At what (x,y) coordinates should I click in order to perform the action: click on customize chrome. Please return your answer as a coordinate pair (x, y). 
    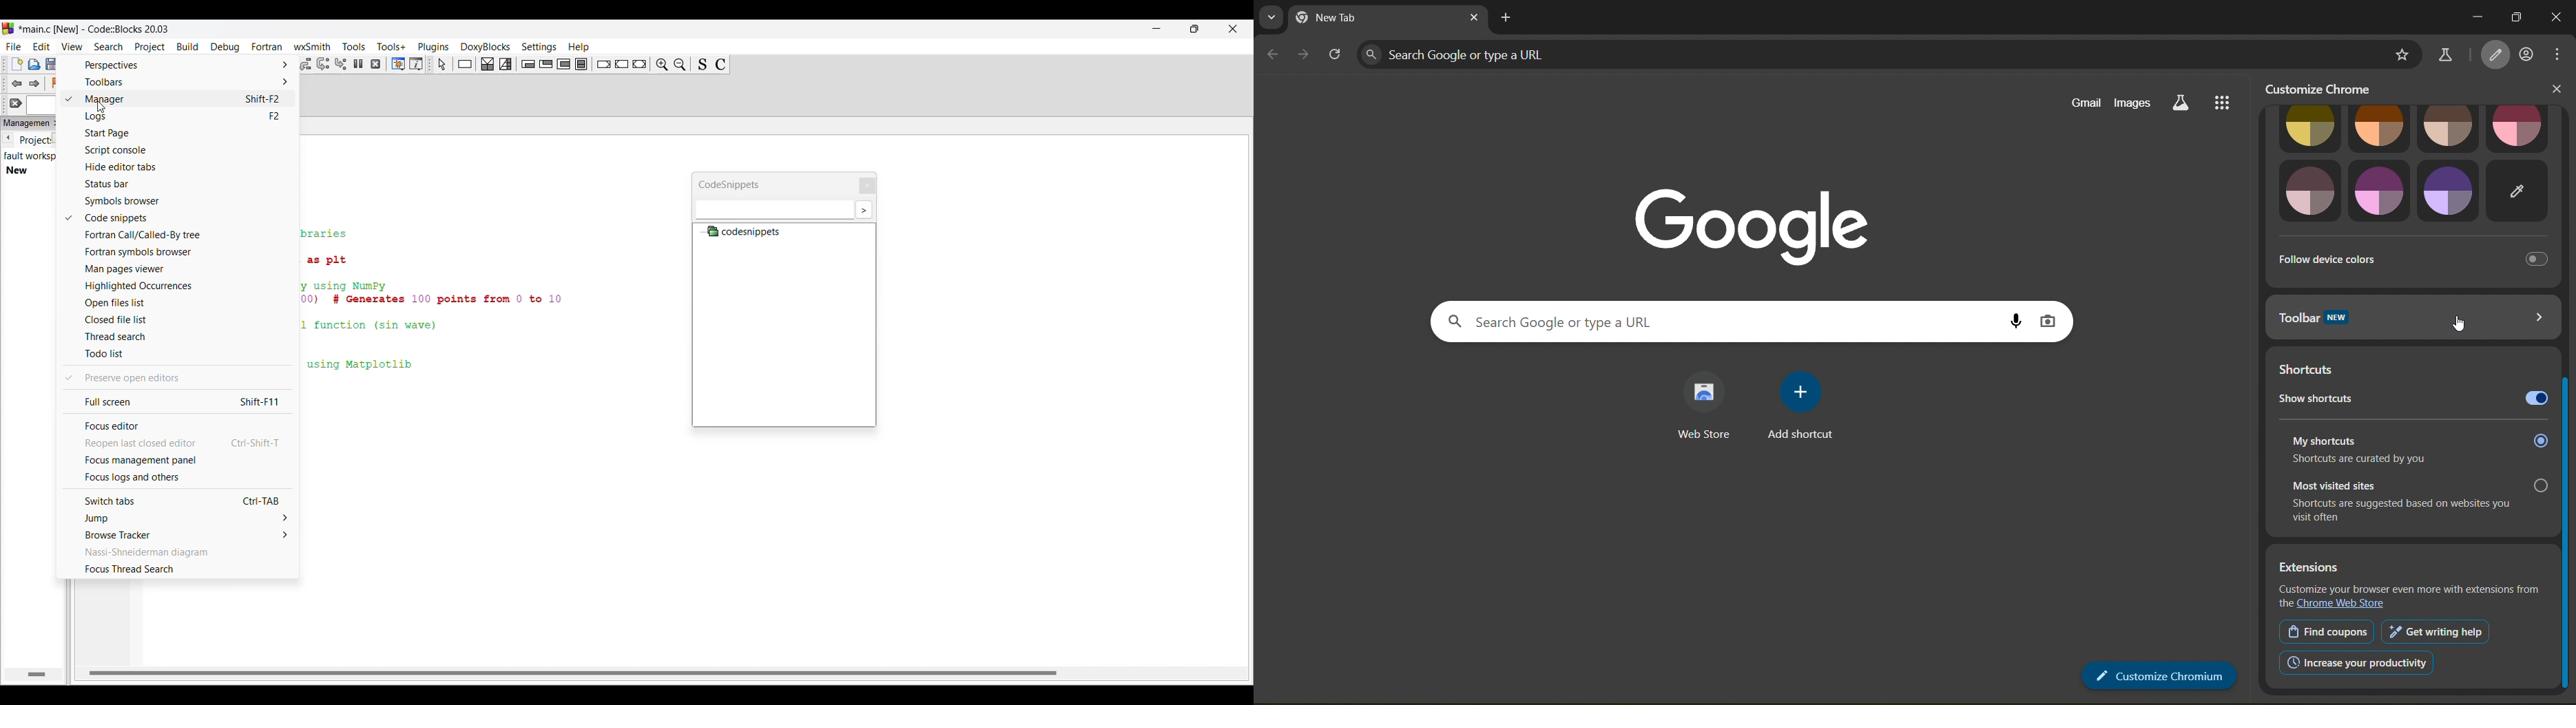
    Looking at the image, I should click on (2496, 55).